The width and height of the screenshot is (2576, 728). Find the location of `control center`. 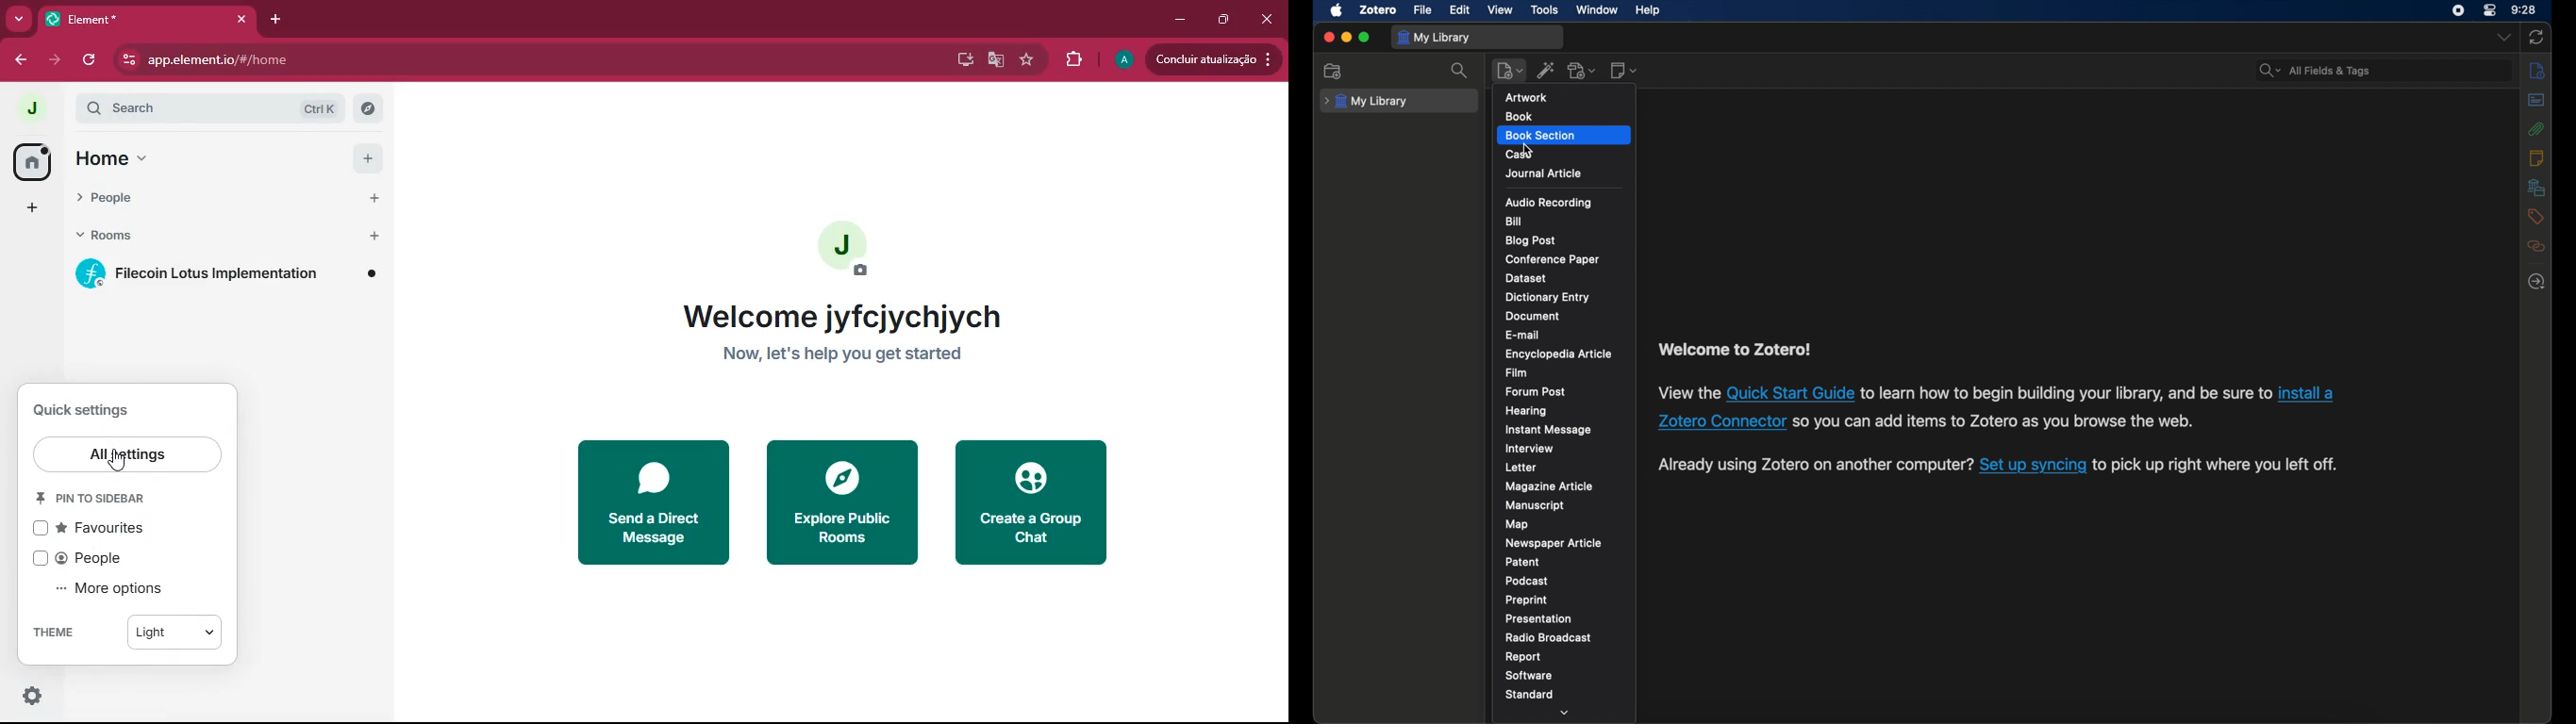

control center is located at coordinates (2489, 11).